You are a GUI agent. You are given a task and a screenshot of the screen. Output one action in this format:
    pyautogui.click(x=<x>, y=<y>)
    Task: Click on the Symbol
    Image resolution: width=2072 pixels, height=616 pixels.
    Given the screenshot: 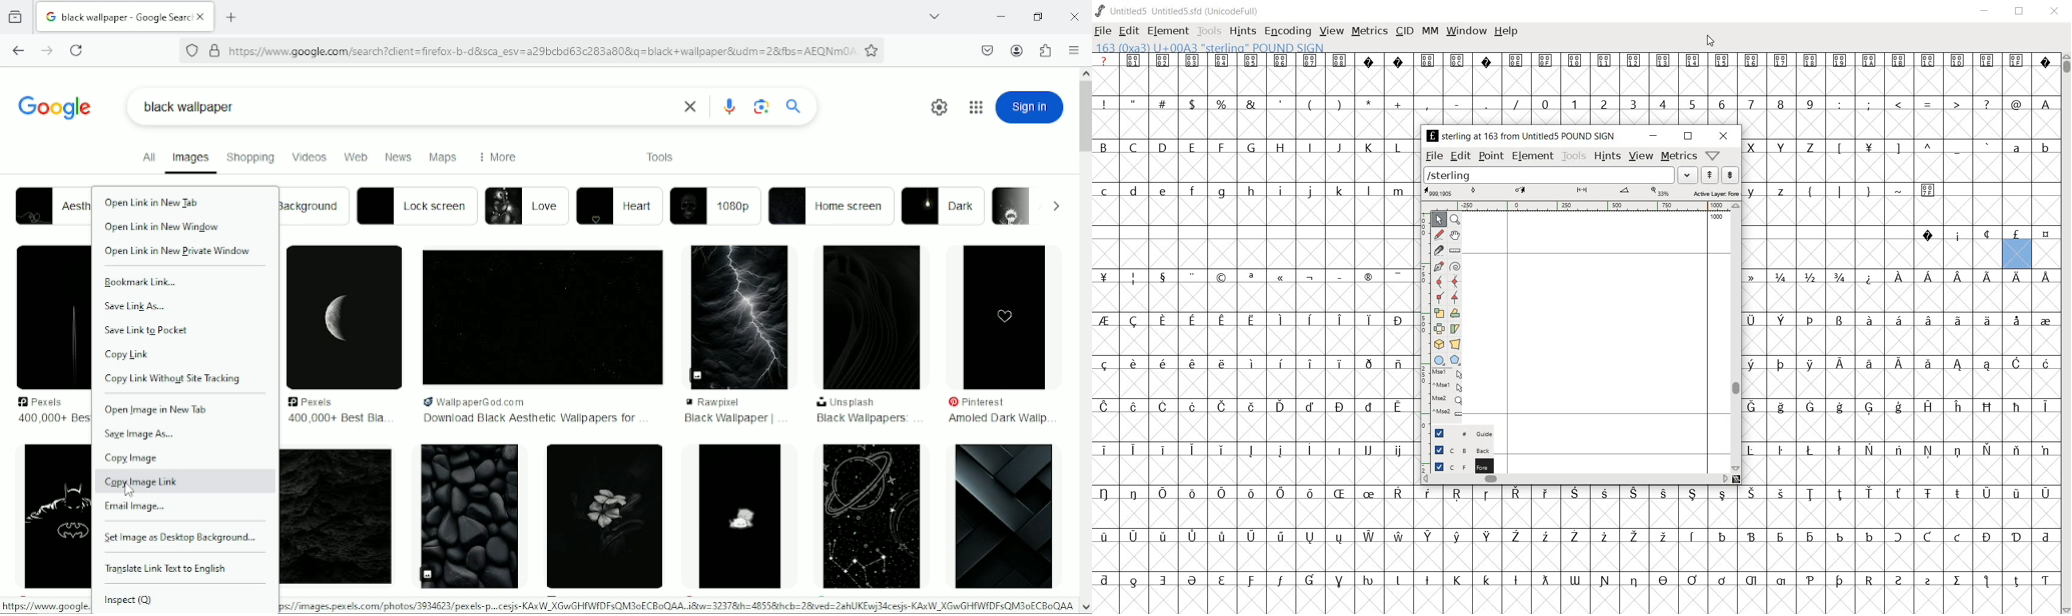 What is the action you would take?
    pyautogui.click(x=1194, y=582)
    